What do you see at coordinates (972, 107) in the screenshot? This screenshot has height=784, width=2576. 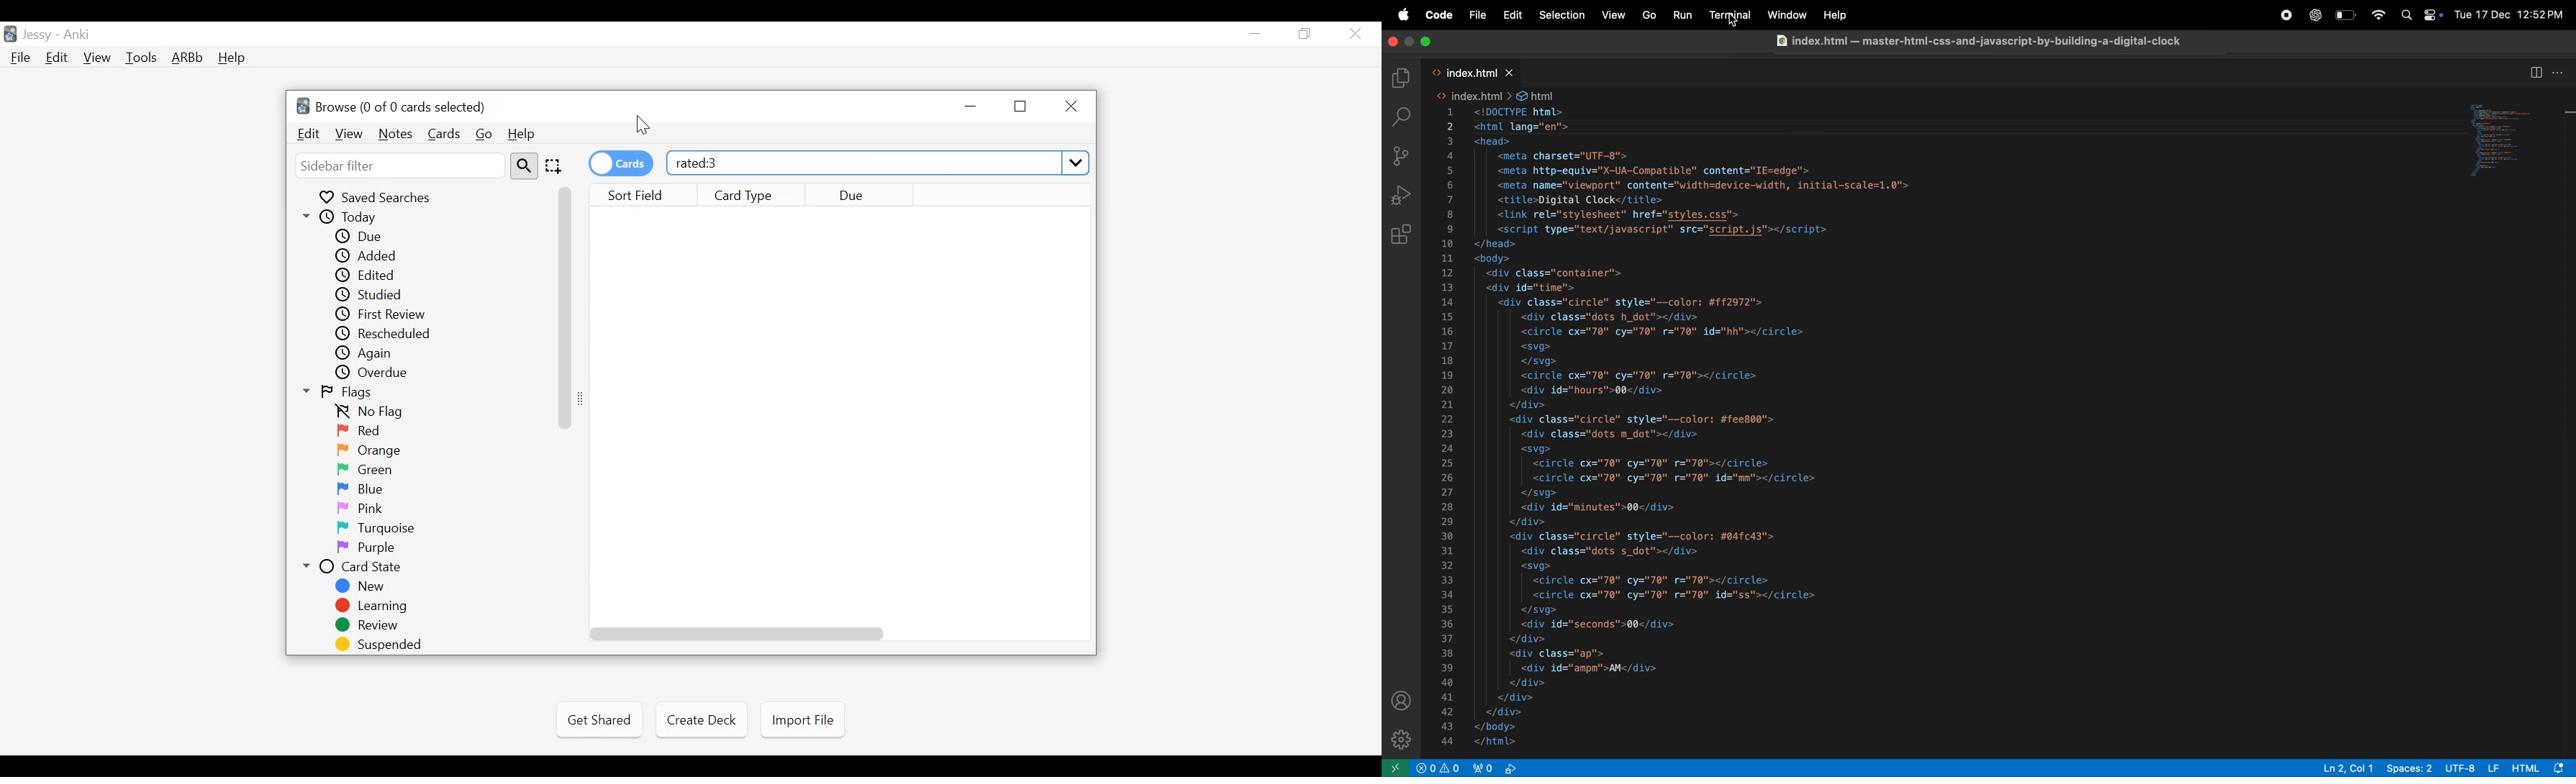 I see `minimize` at bounding box center [972, 107].